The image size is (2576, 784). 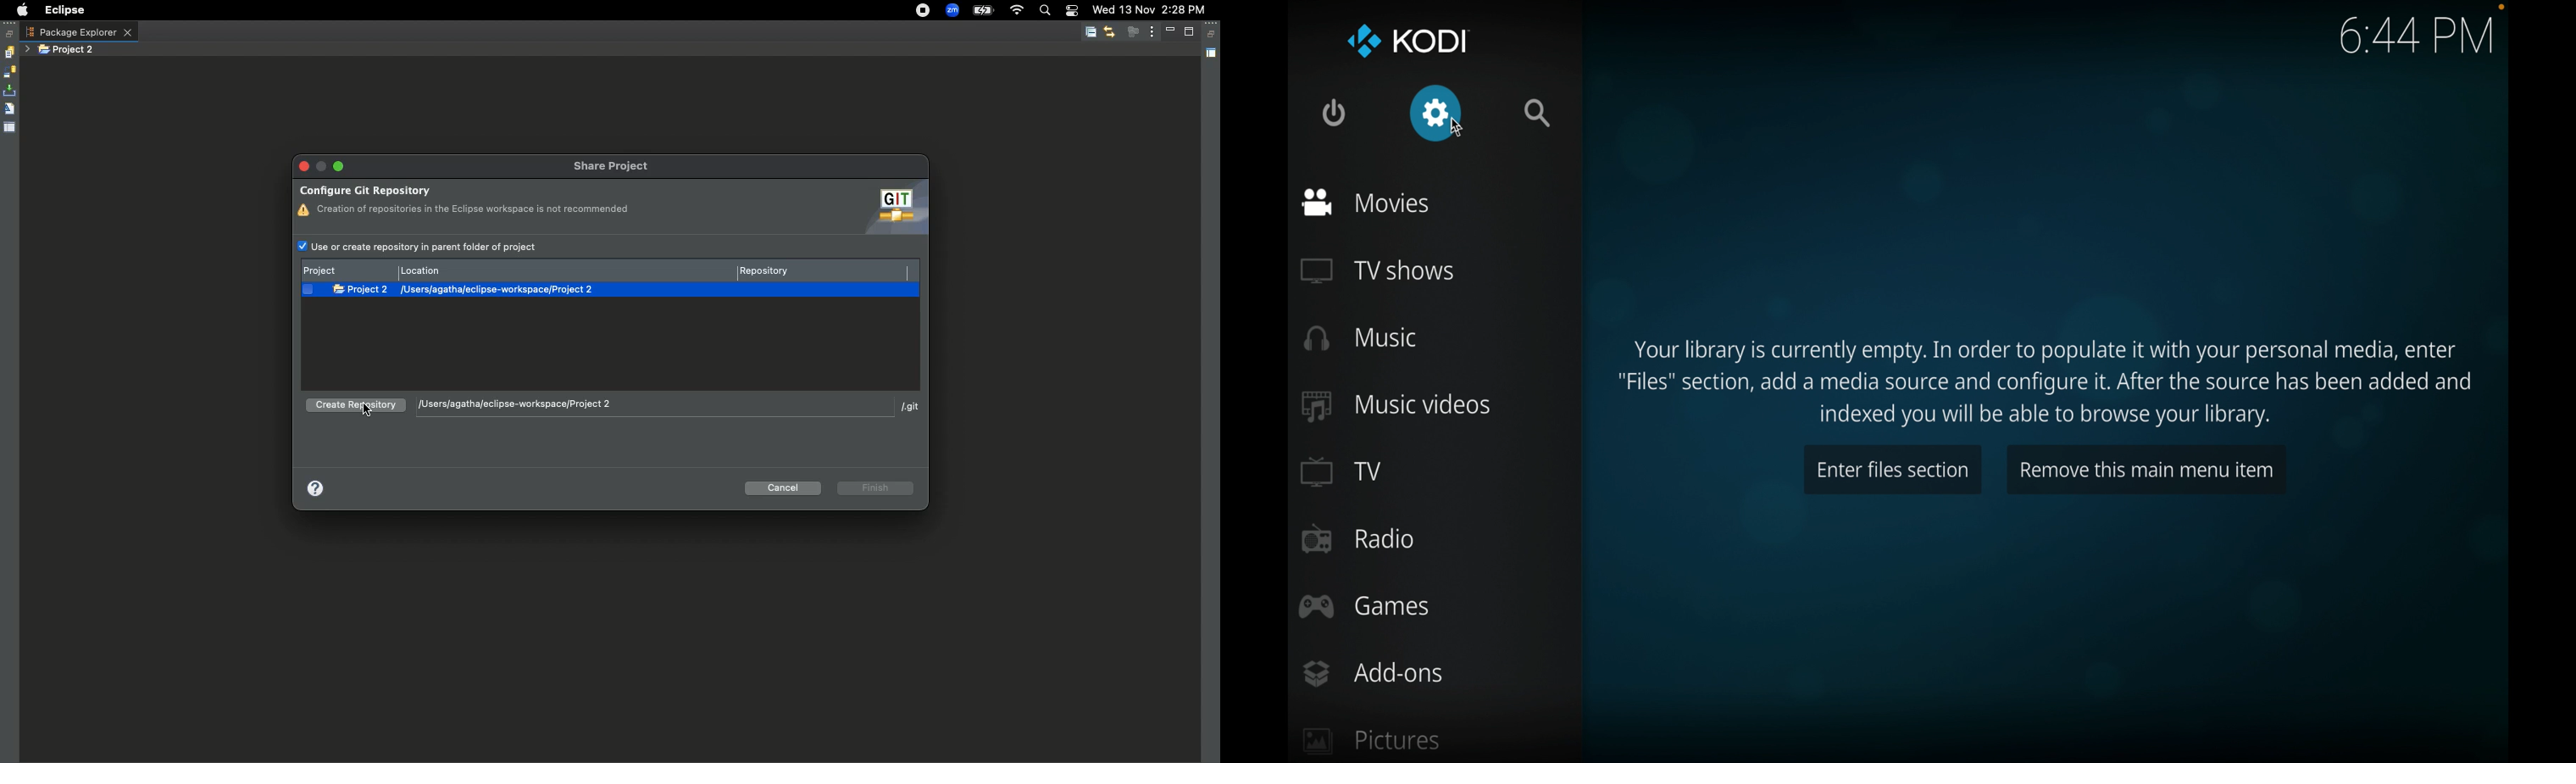 I want to click on add-ons, so click(x=1373, y=674).